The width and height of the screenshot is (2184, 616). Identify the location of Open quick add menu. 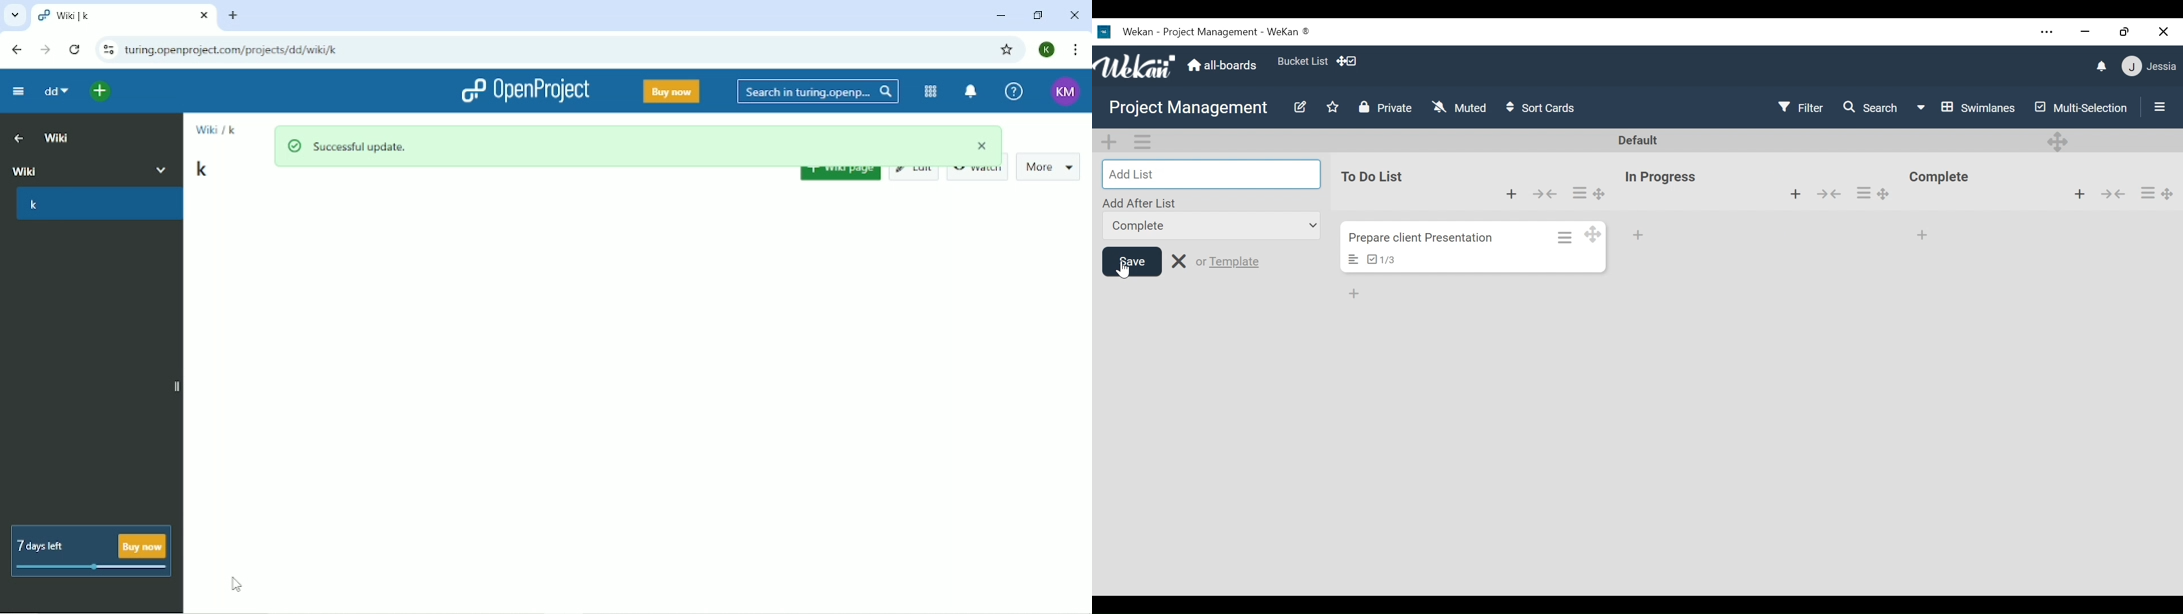
(97, 90).